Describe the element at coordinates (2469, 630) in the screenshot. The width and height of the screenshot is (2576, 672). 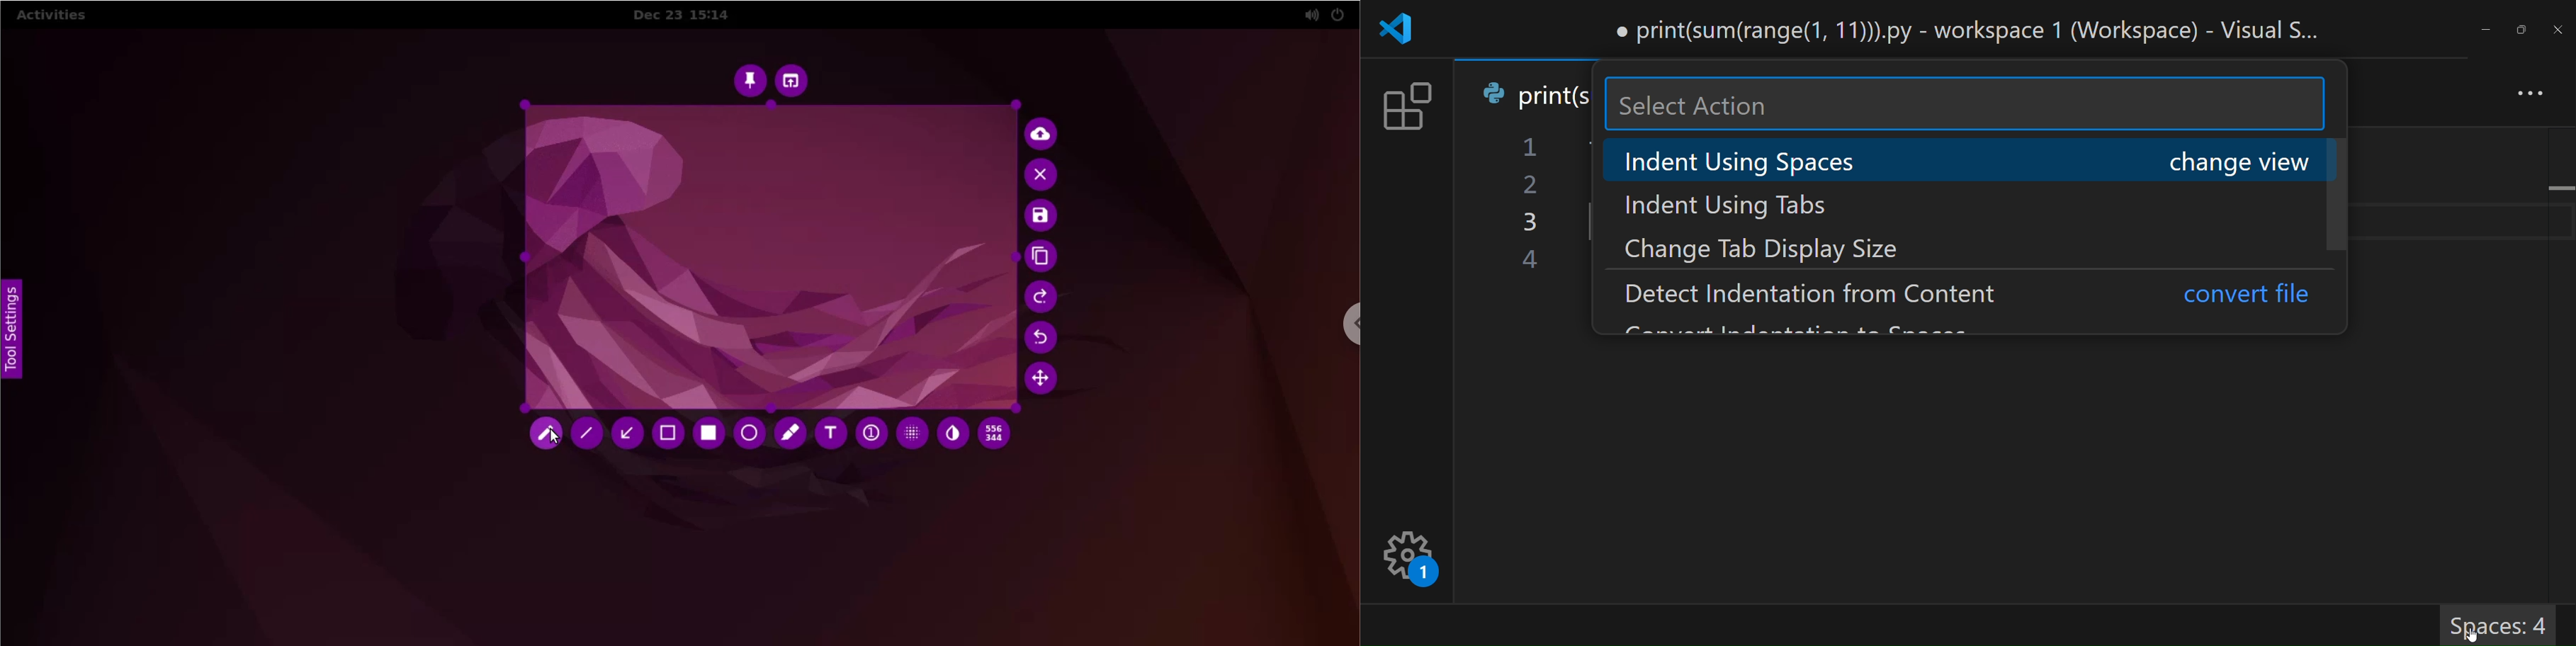
I see `cursor` at that location.